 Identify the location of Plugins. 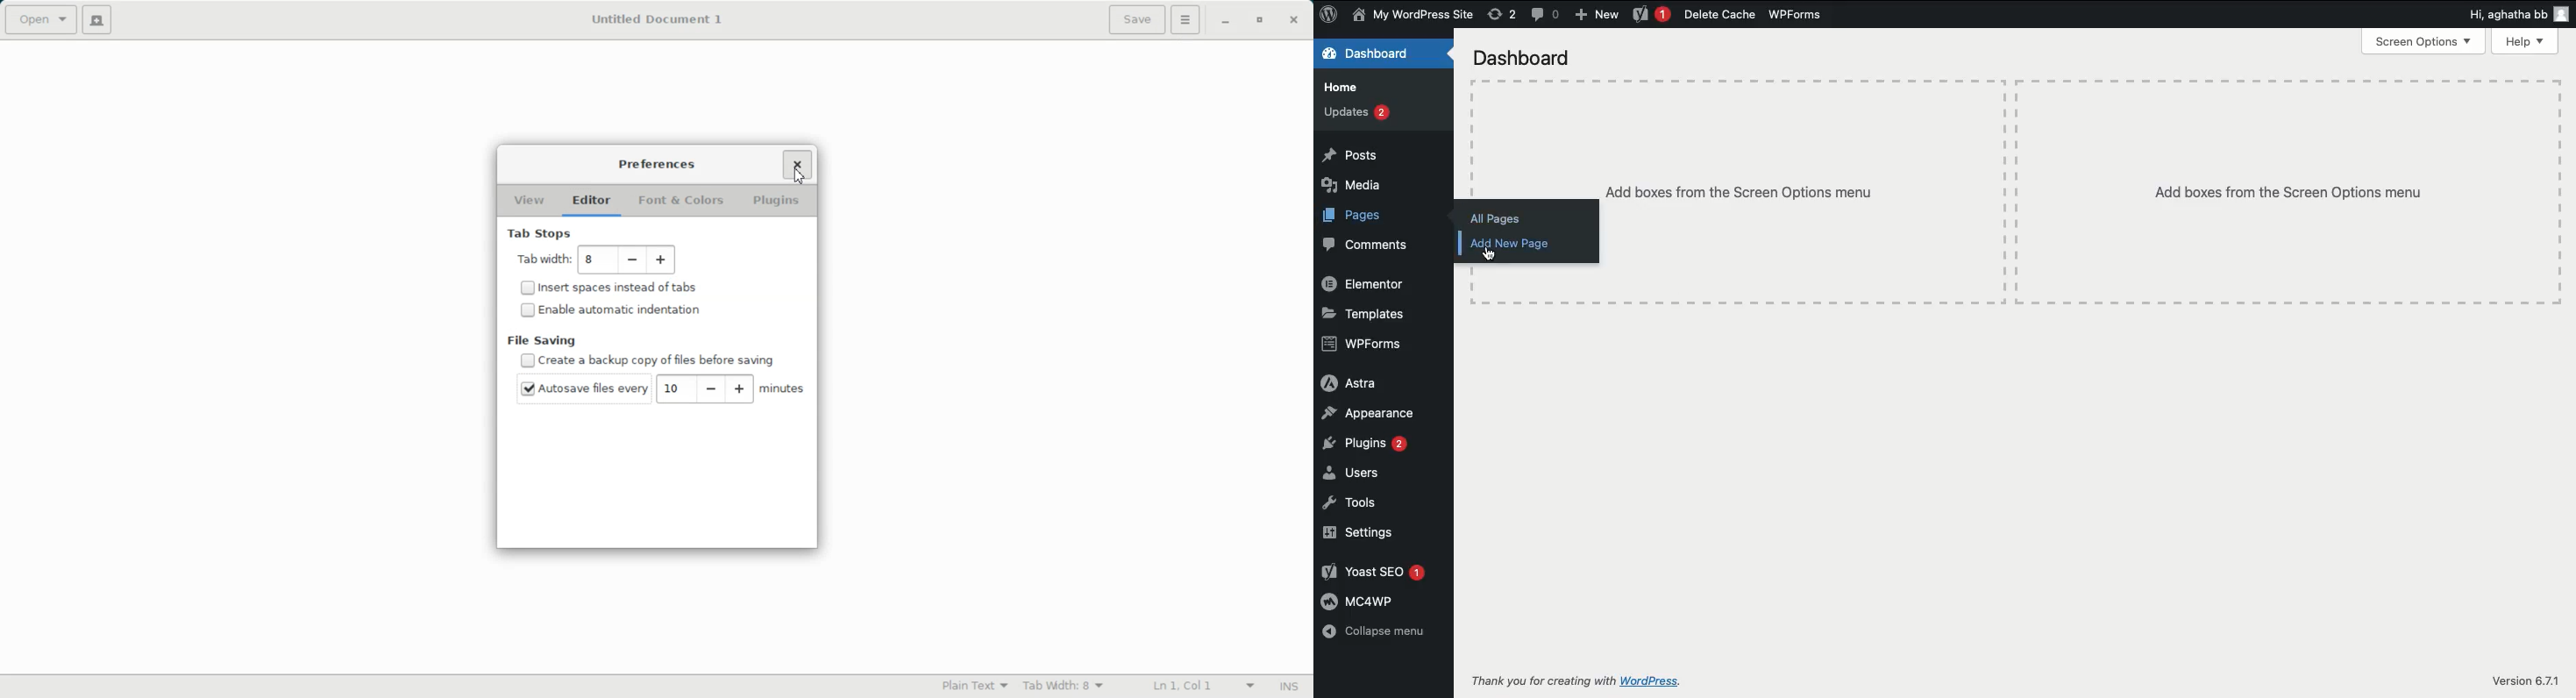
(777, 202).